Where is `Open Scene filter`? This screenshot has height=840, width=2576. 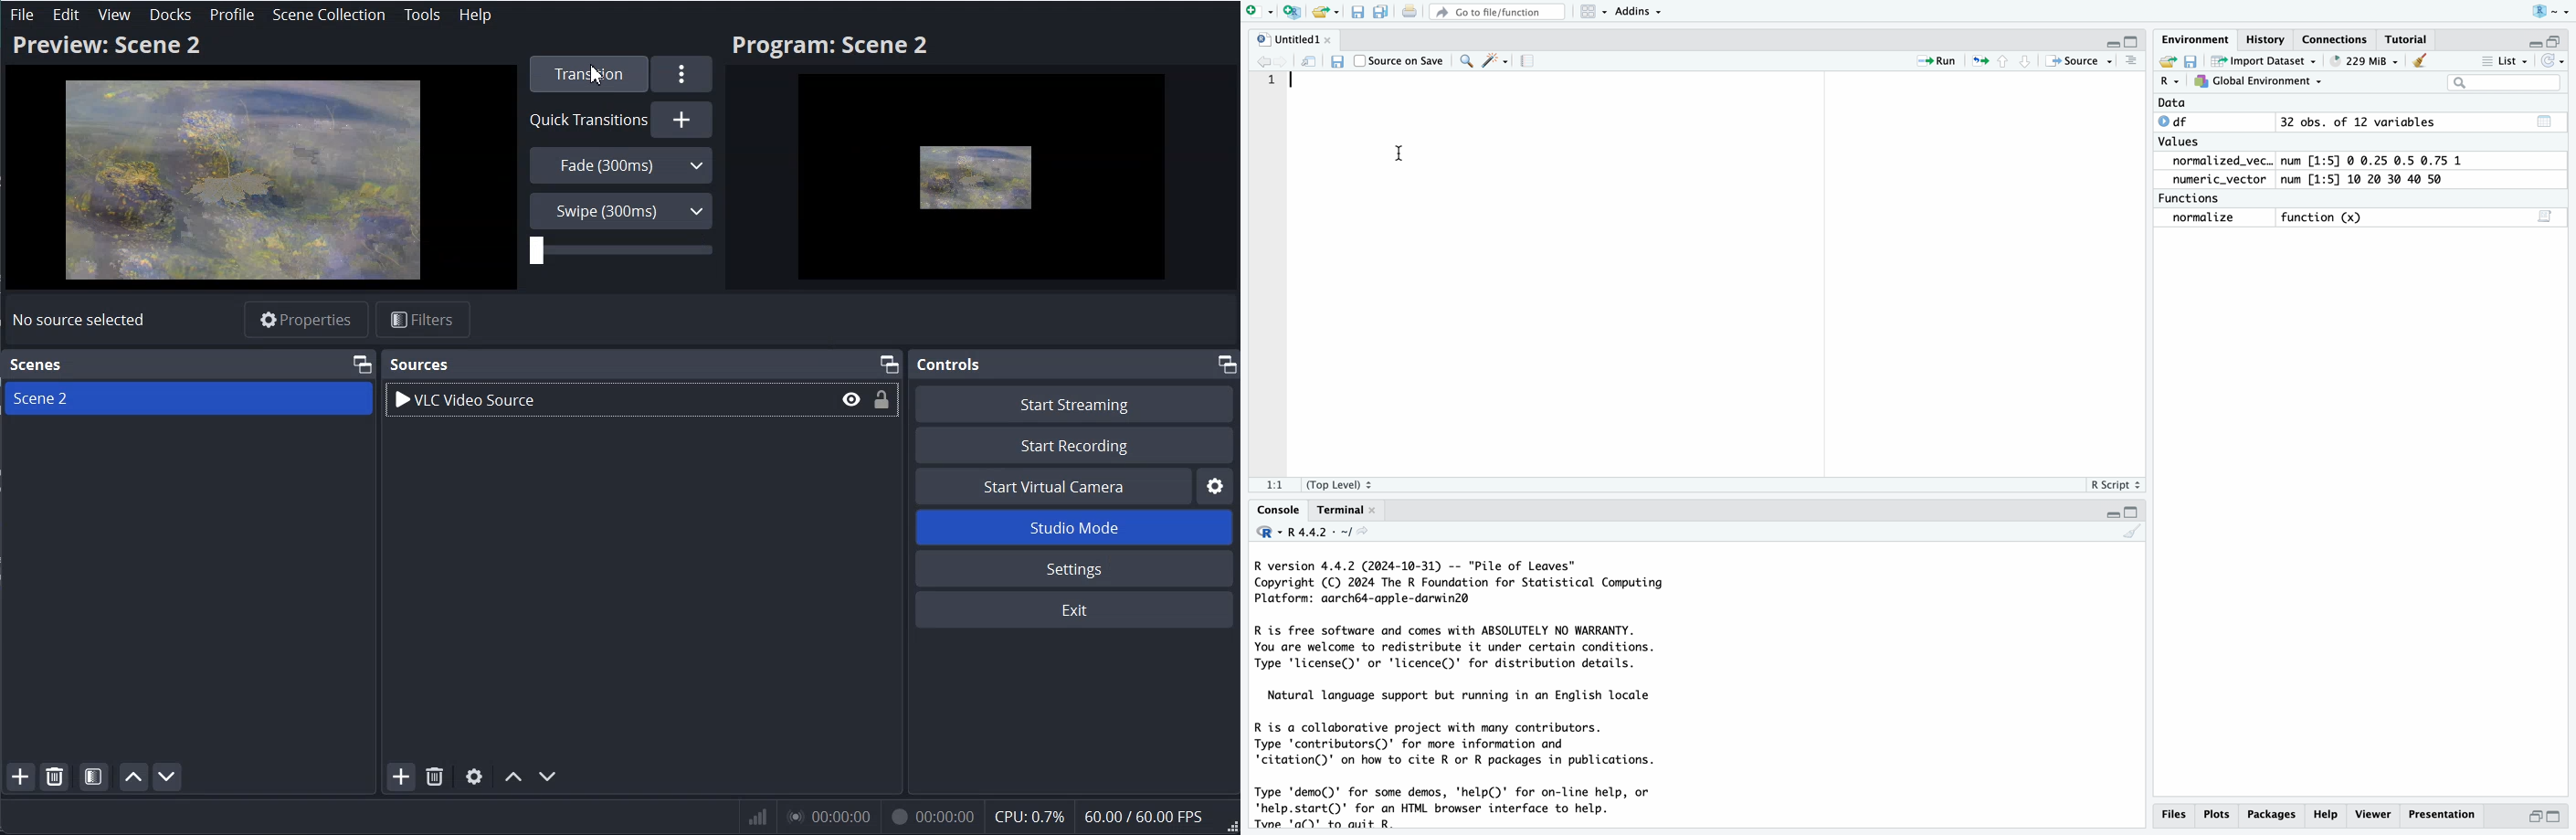
Open Scene filter is located at coordinates (94, 776).